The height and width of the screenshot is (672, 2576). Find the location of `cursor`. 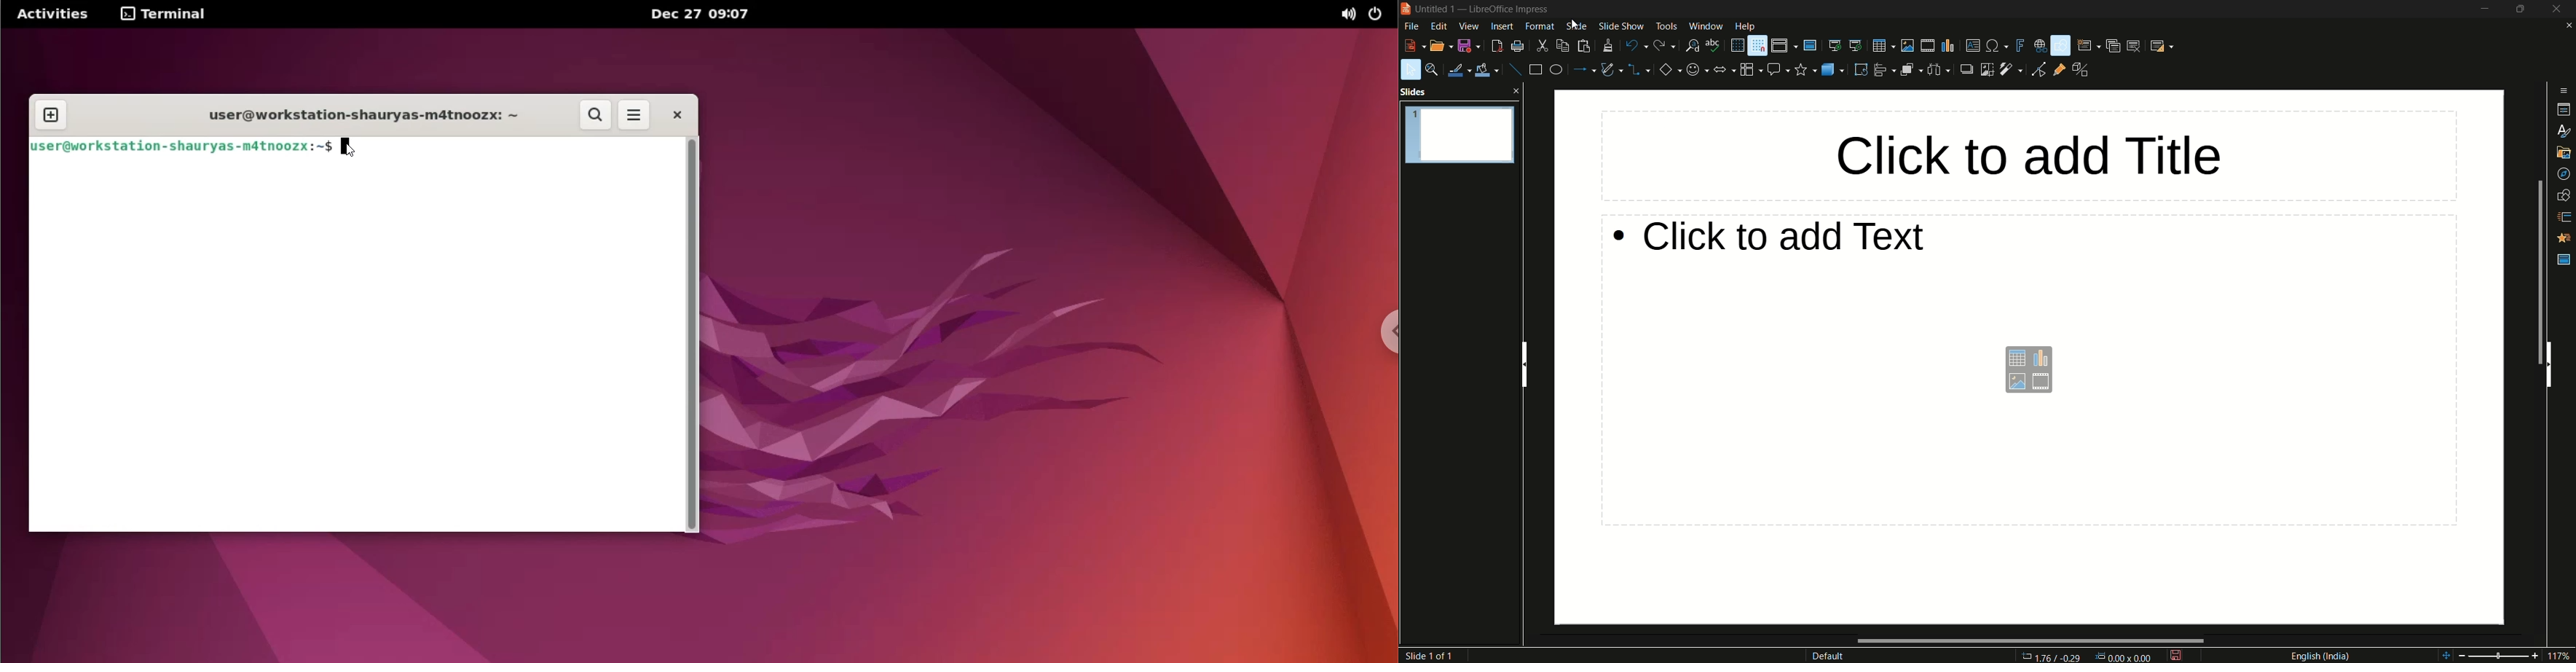

cursor is located at coordinates (1574, 24).